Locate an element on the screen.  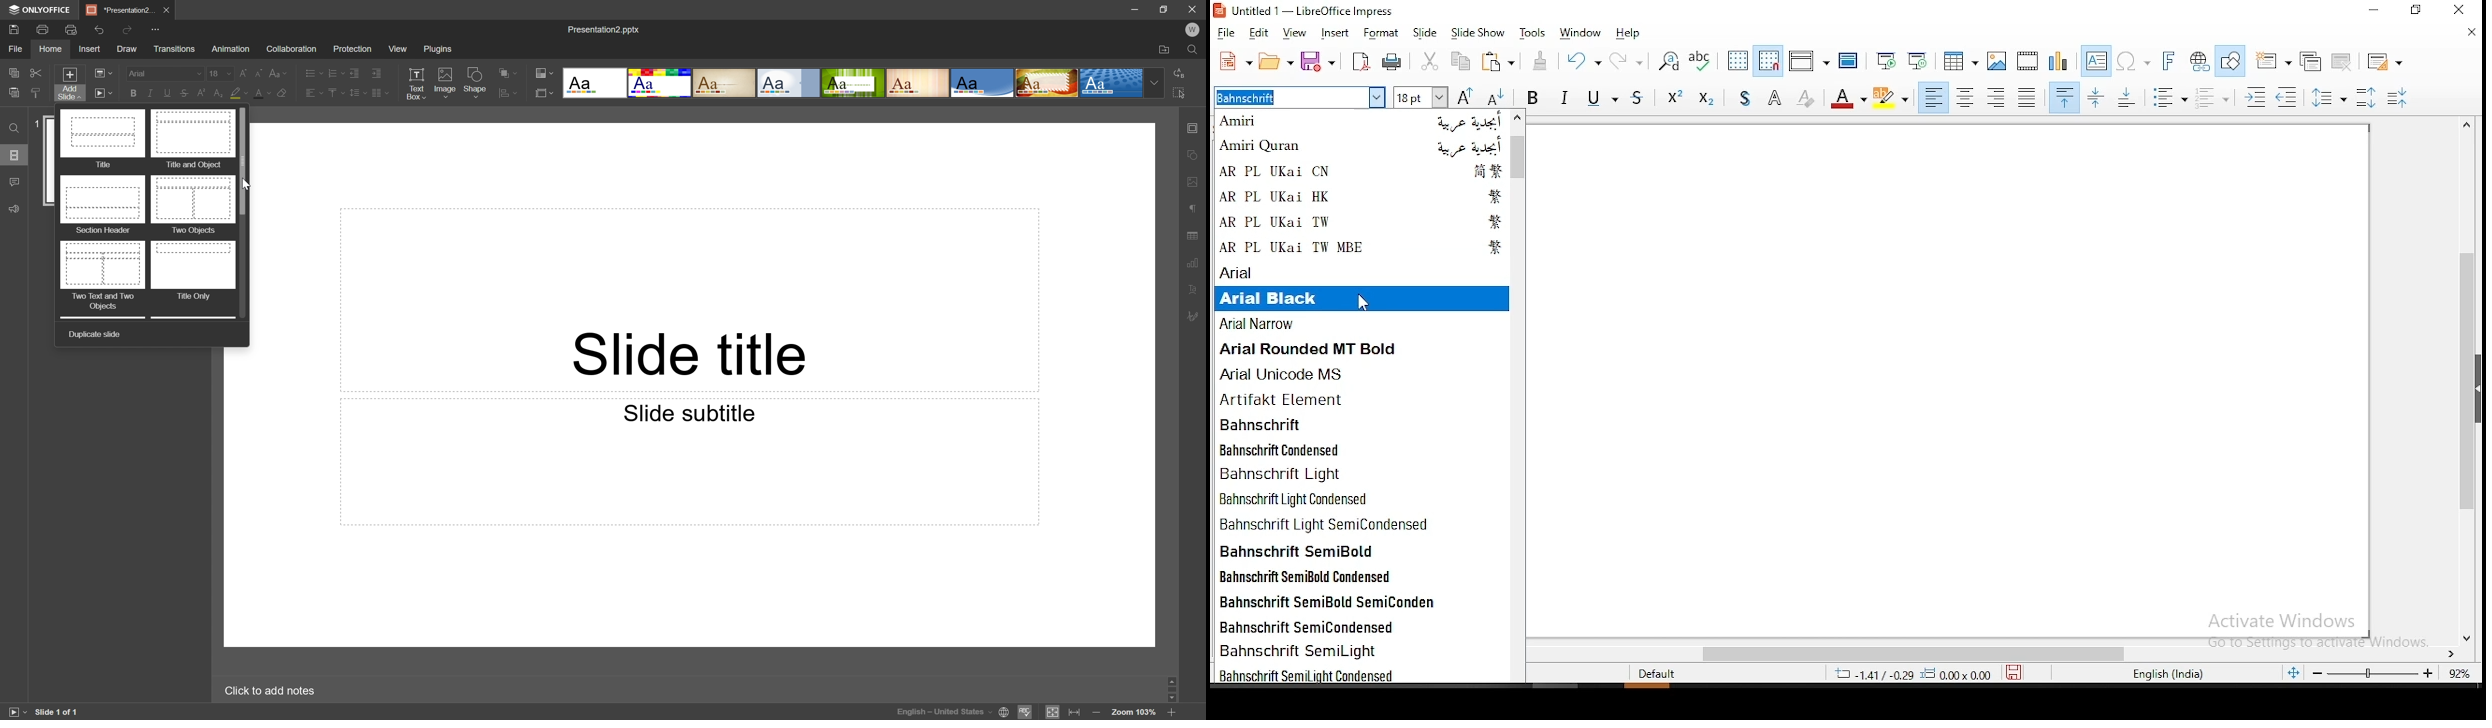
Drop Down is located at coordinates (1154, 83).